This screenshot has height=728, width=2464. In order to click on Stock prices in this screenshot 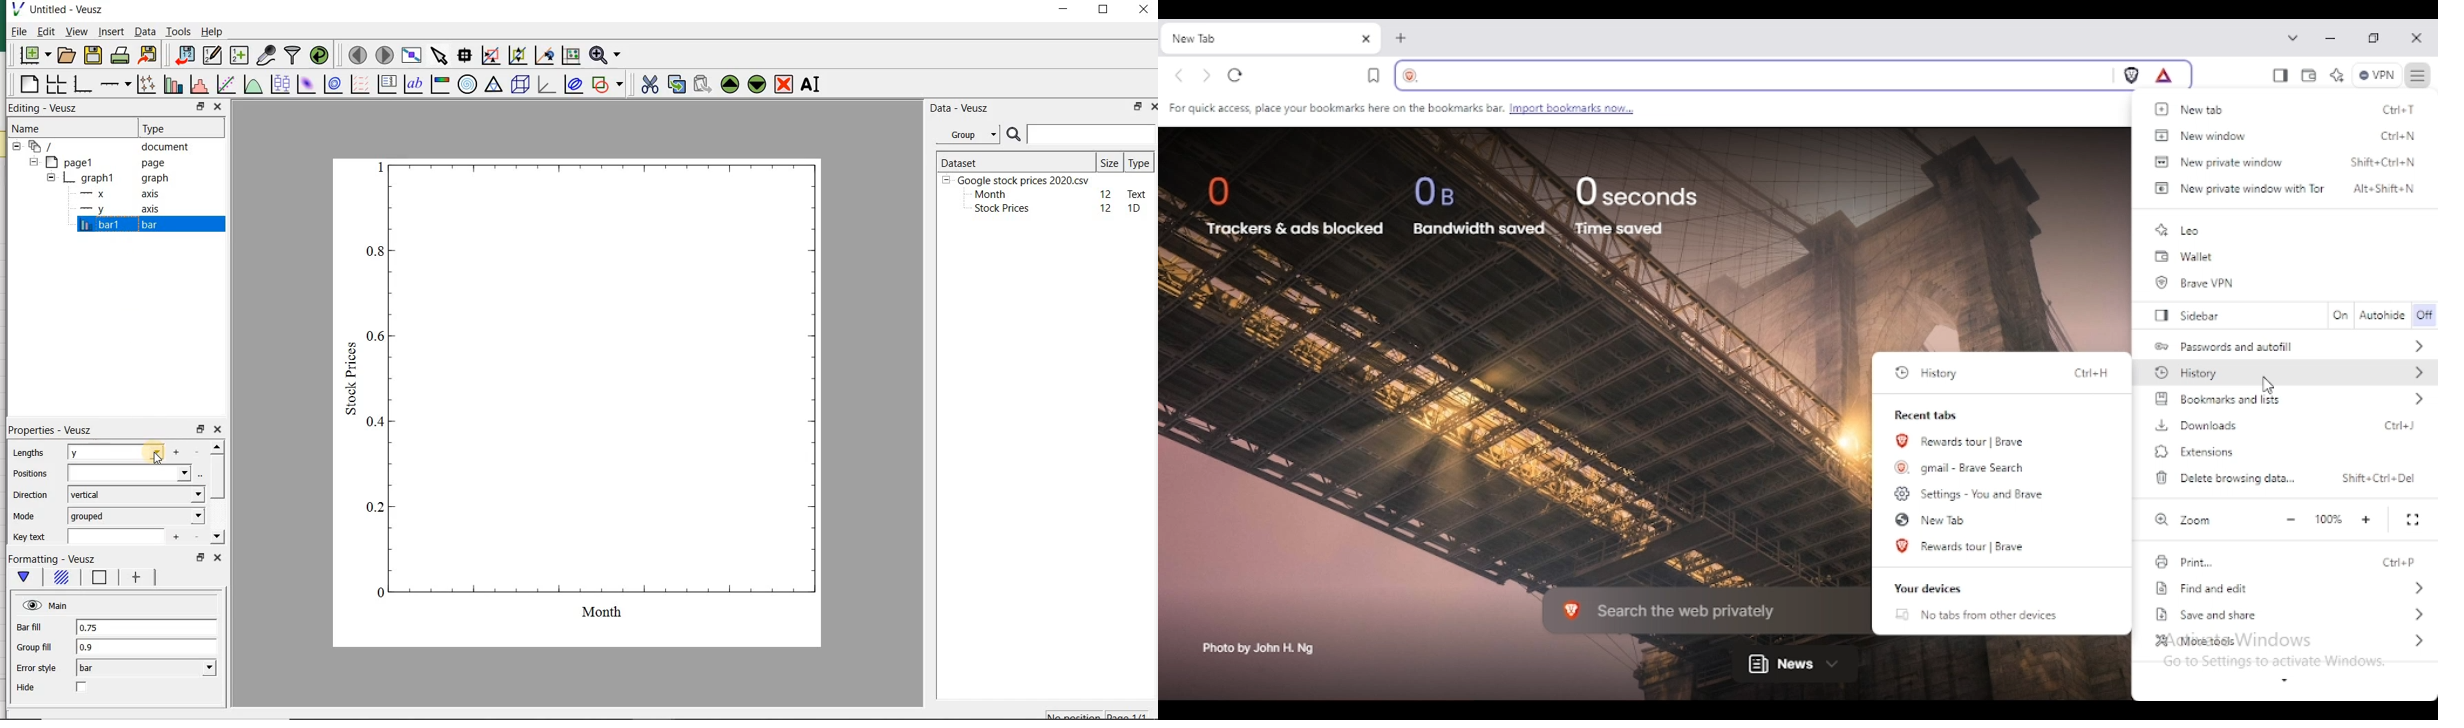, I will do `click(996, 209)`.